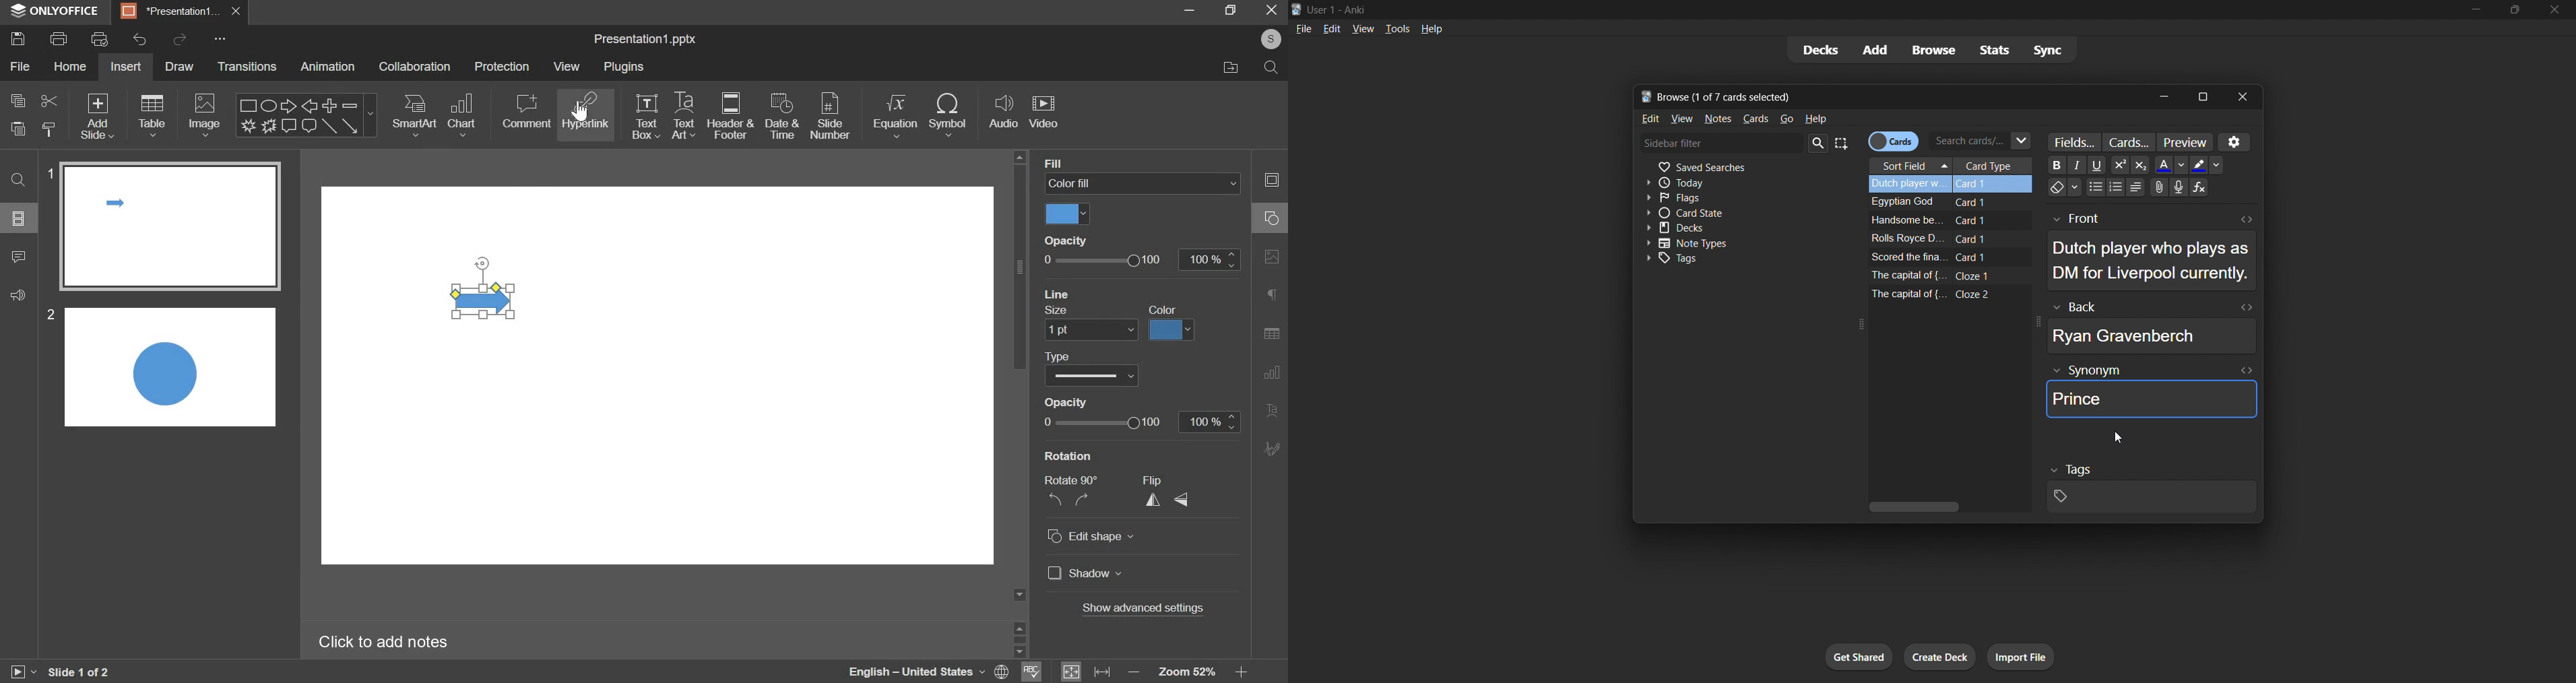  Describe the element at coordinates (2078, 164) in the screenshot. I see `Font` at that location.